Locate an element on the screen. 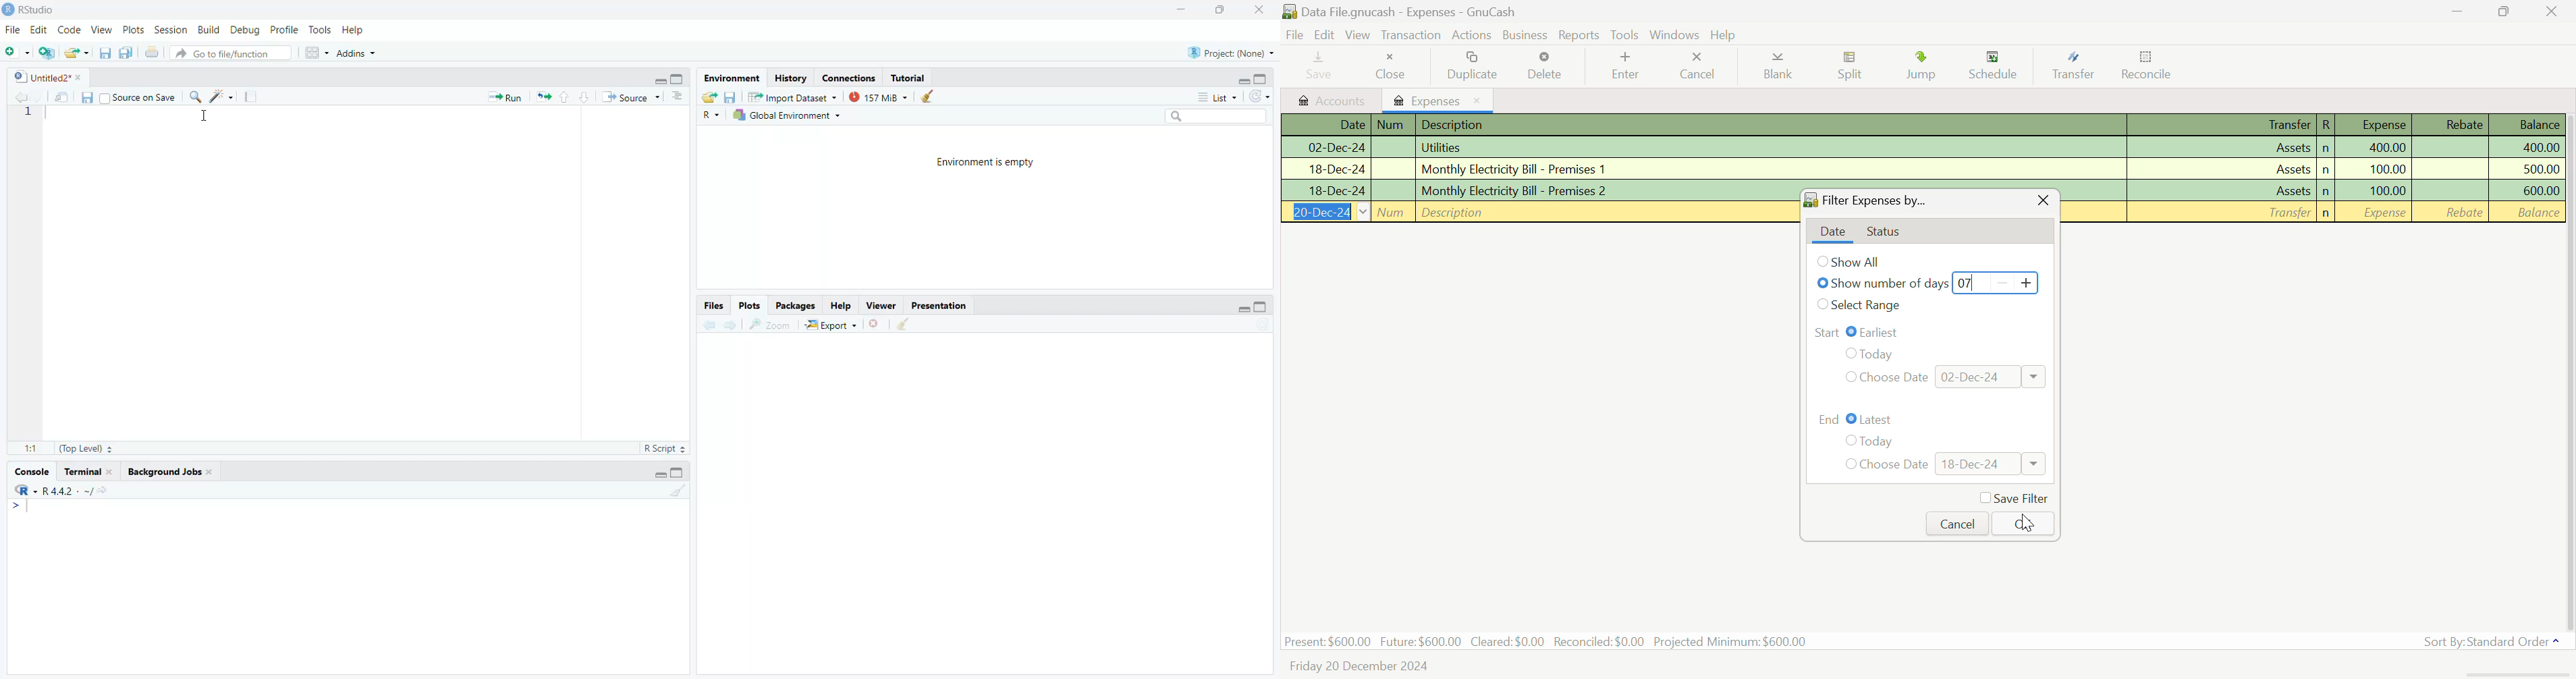 Image resolution: width=2576 pixels, height=700 pixels. Source is located at coordinates (631, 97).